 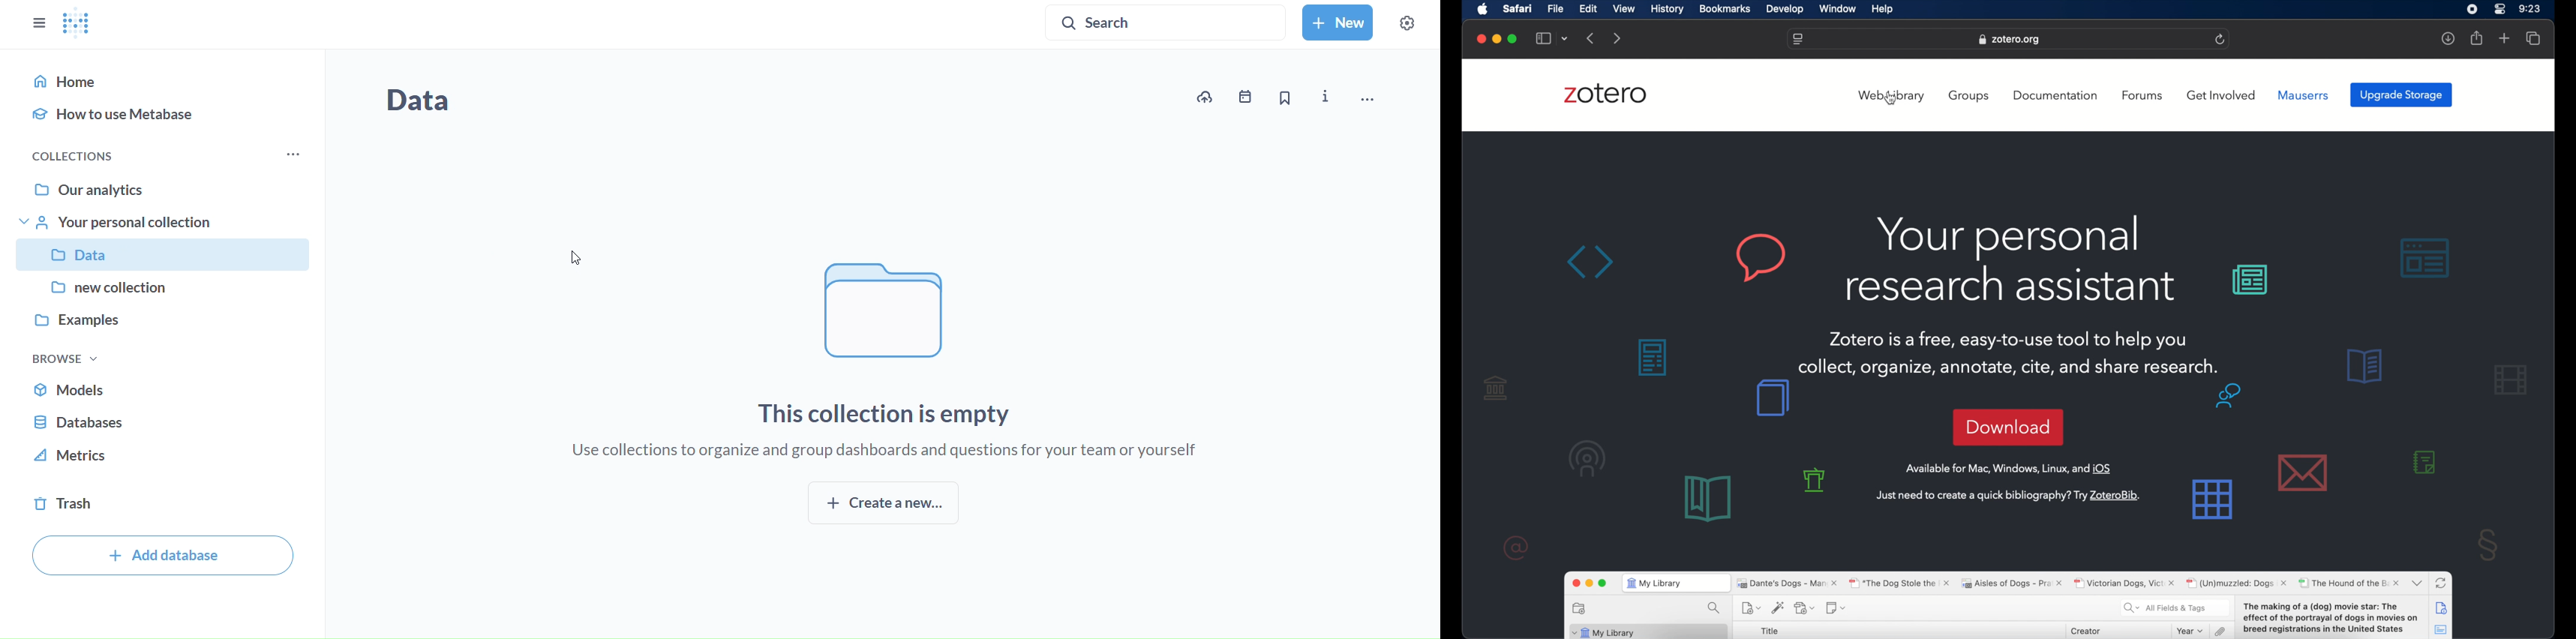 What do you see at coordinates (1326, 96) in the screenshot?
I see `more info` at bounding box center [1326, 96].